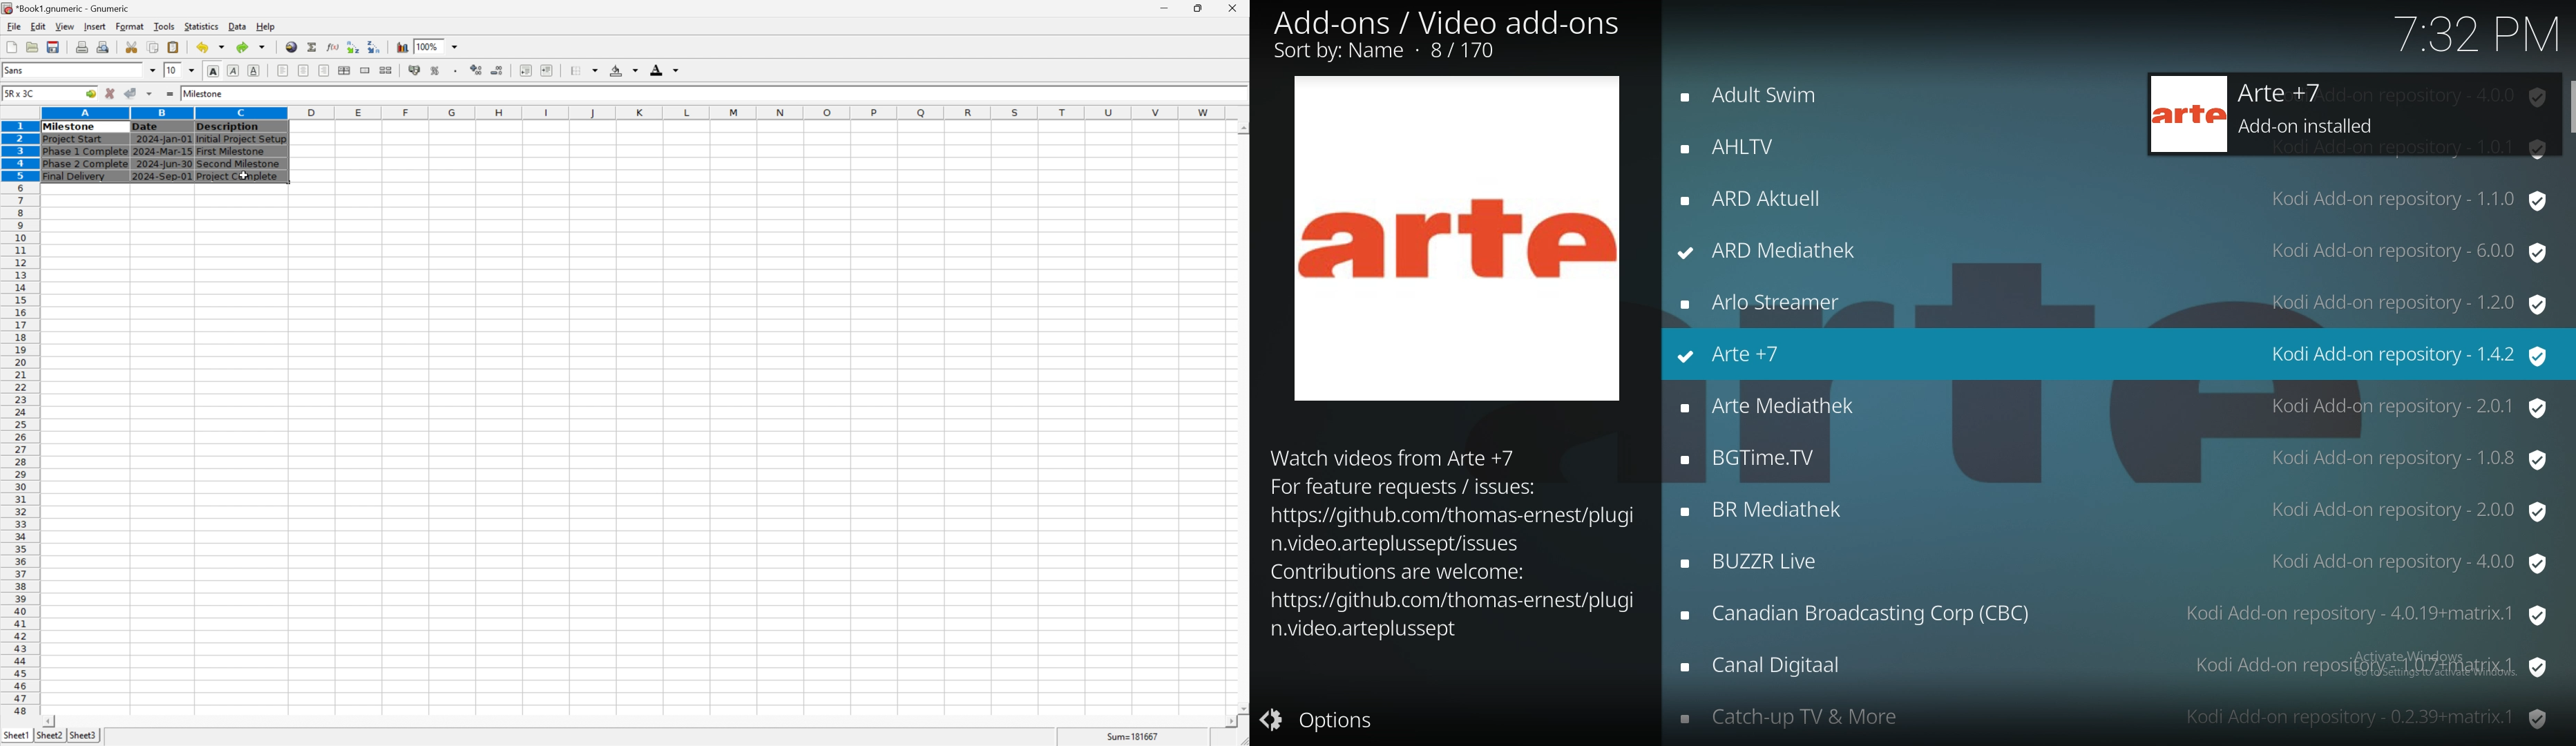 The width and height of the screenshot is (2576, 756). I want to click on accept changes in multiple cells, so click(151, 95).